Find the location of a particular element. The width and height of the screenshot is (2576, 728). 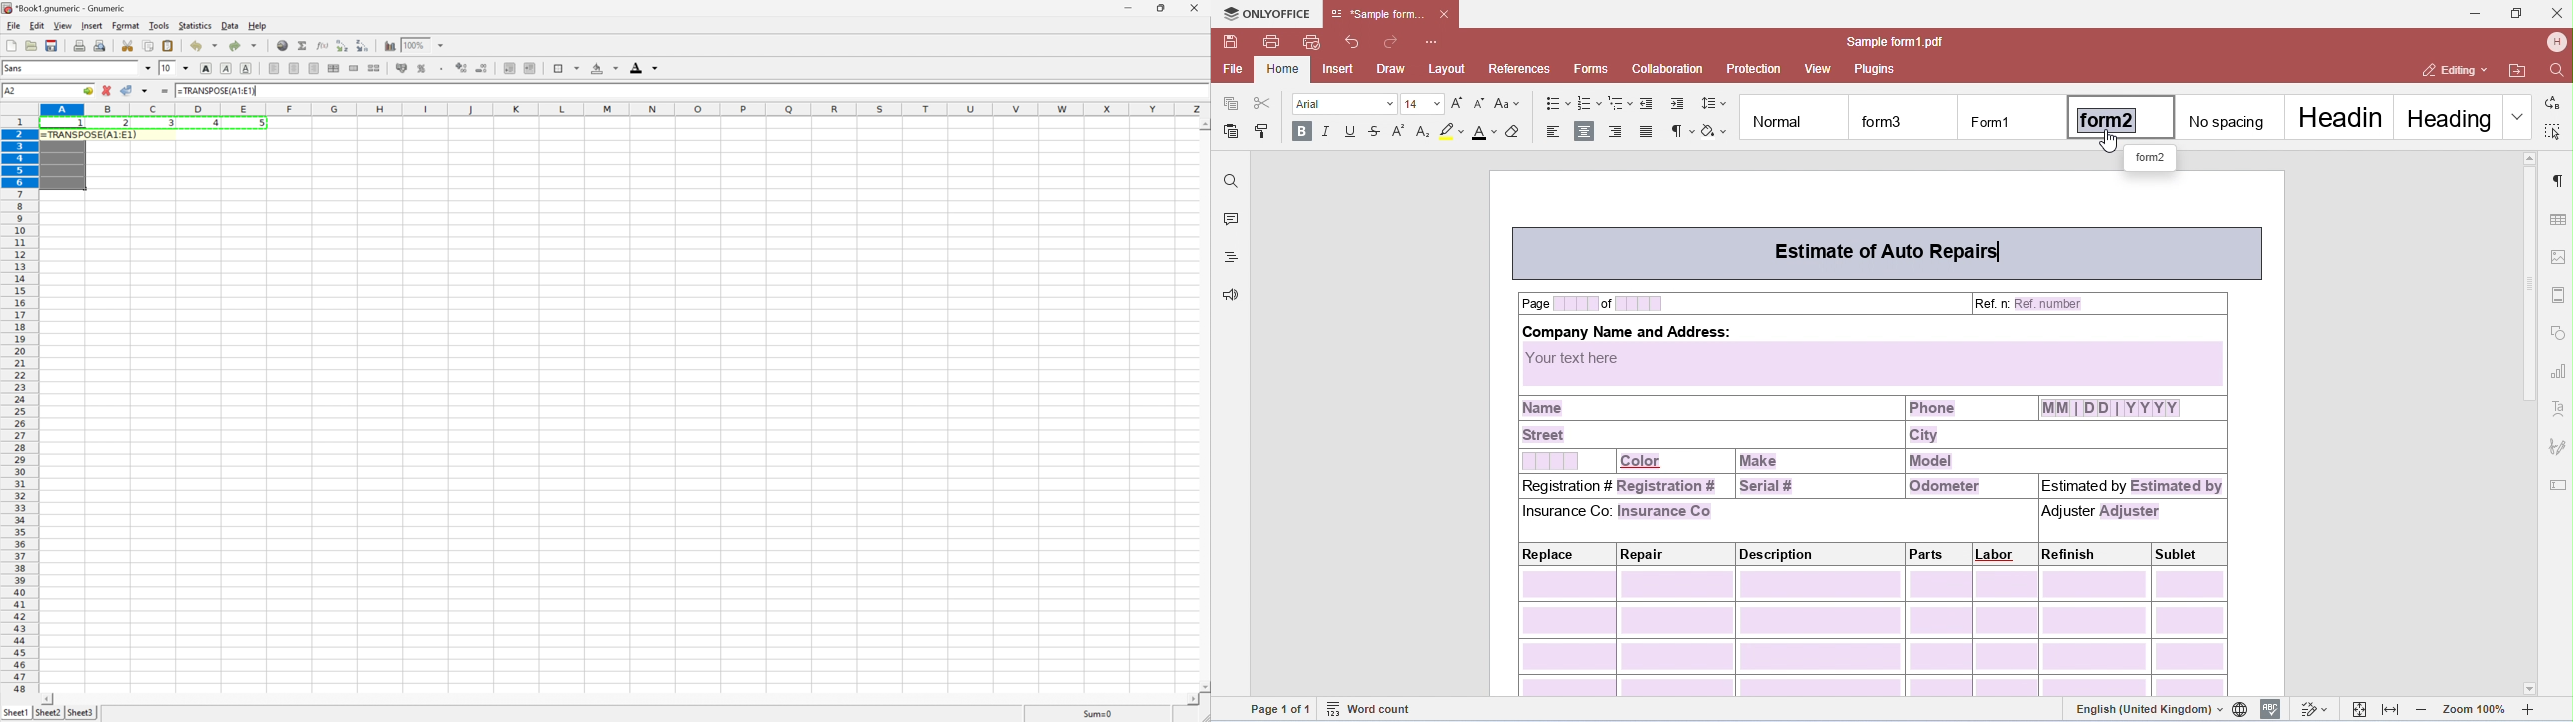

sheet3 is located at coordinates (80, 715).